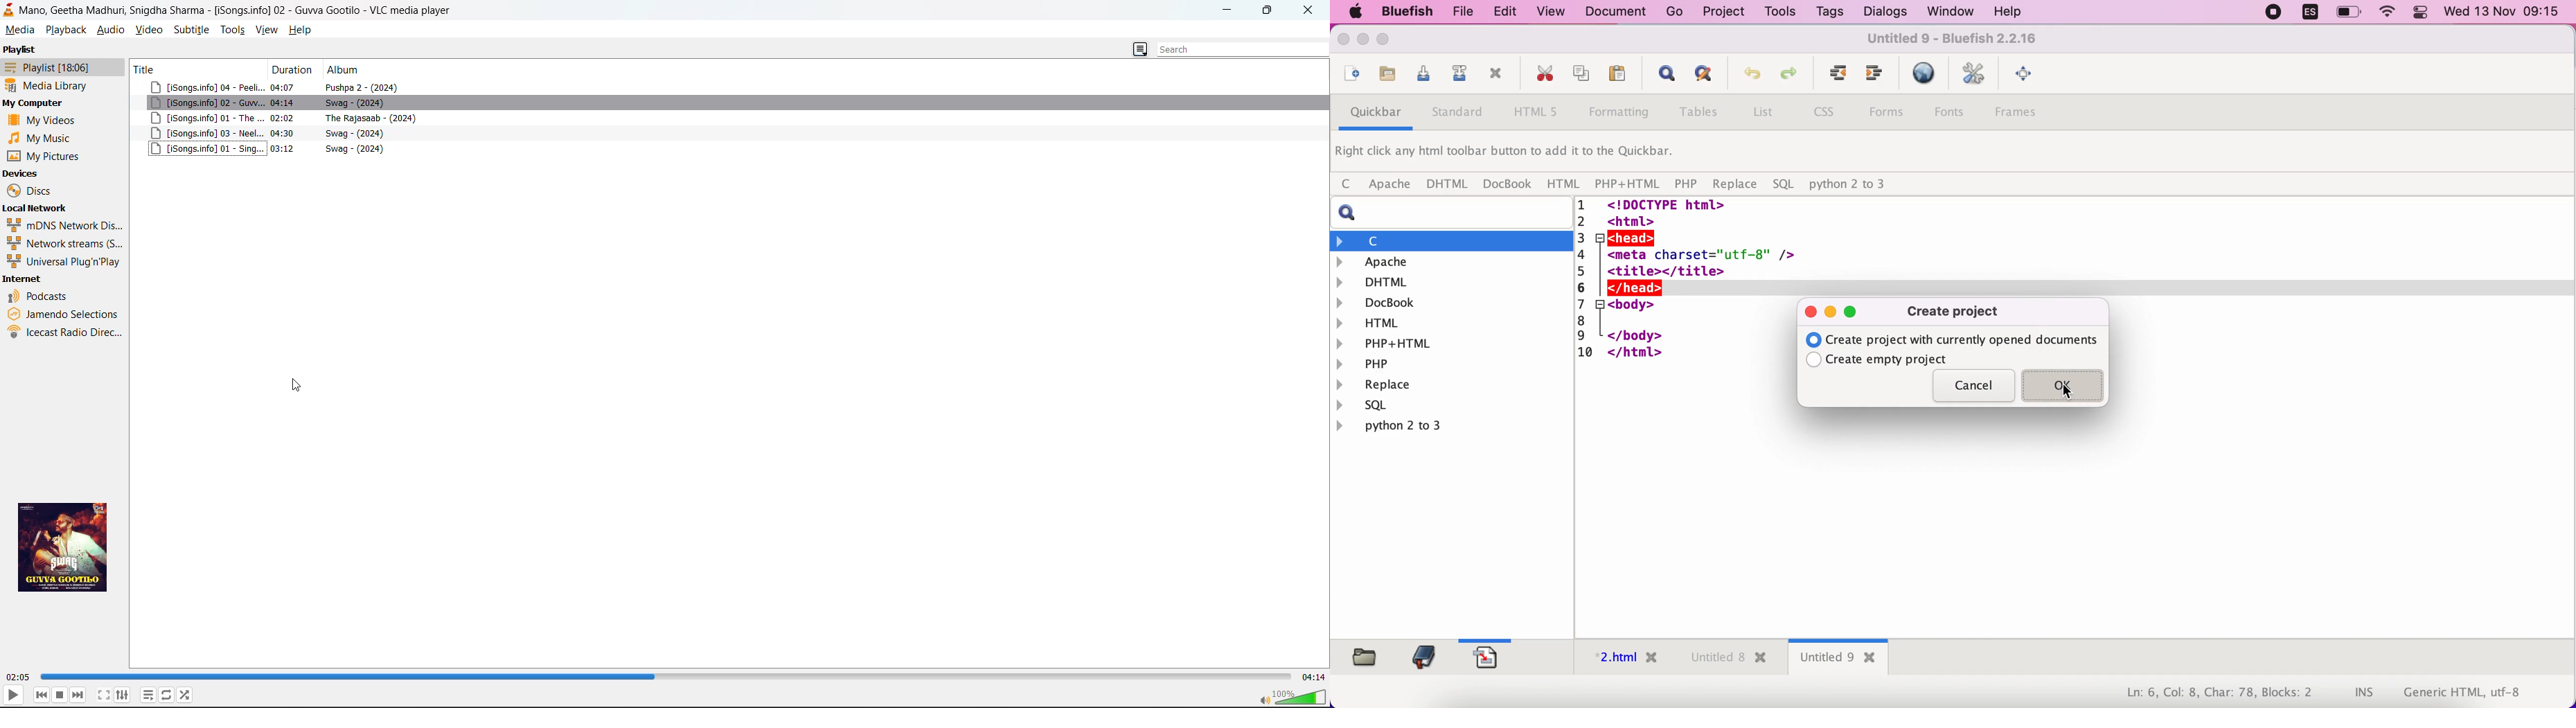 The height and width of the screenshot is (728, 2576). Describe the element at coordinates (2026, 75) in the screenshot. I see `full screen` at that location.